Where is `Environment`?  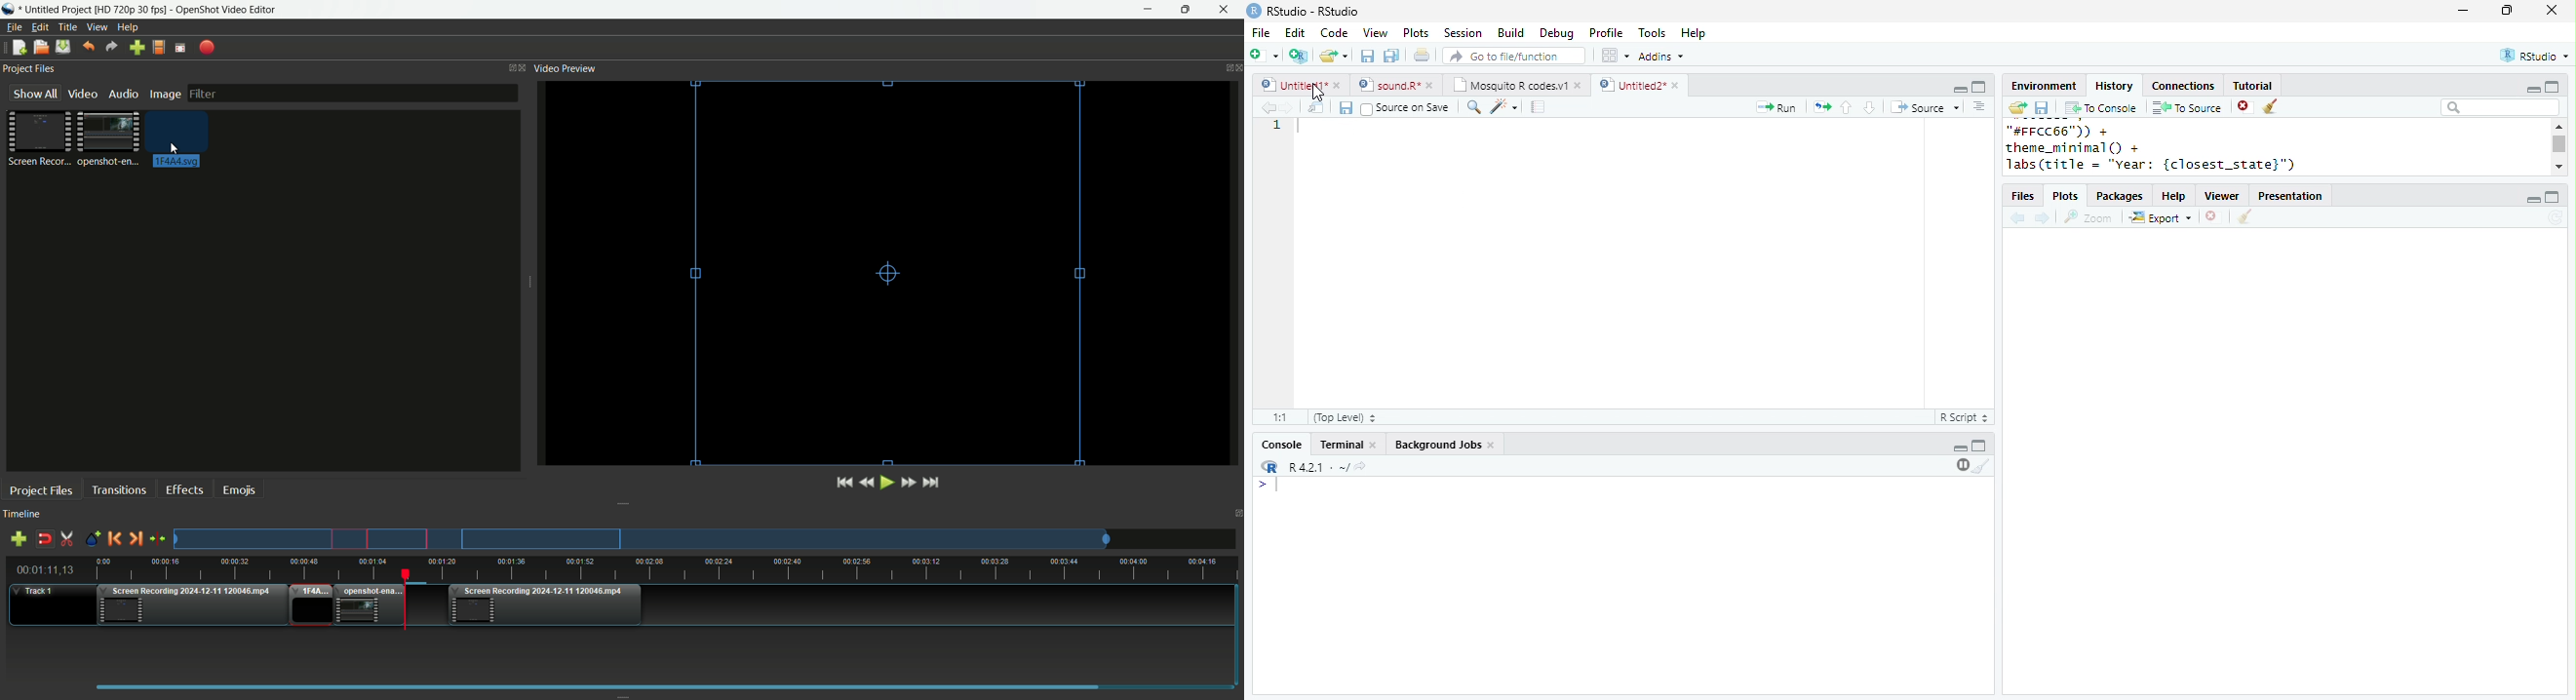
Environment is located at coordinates (2043, 86).